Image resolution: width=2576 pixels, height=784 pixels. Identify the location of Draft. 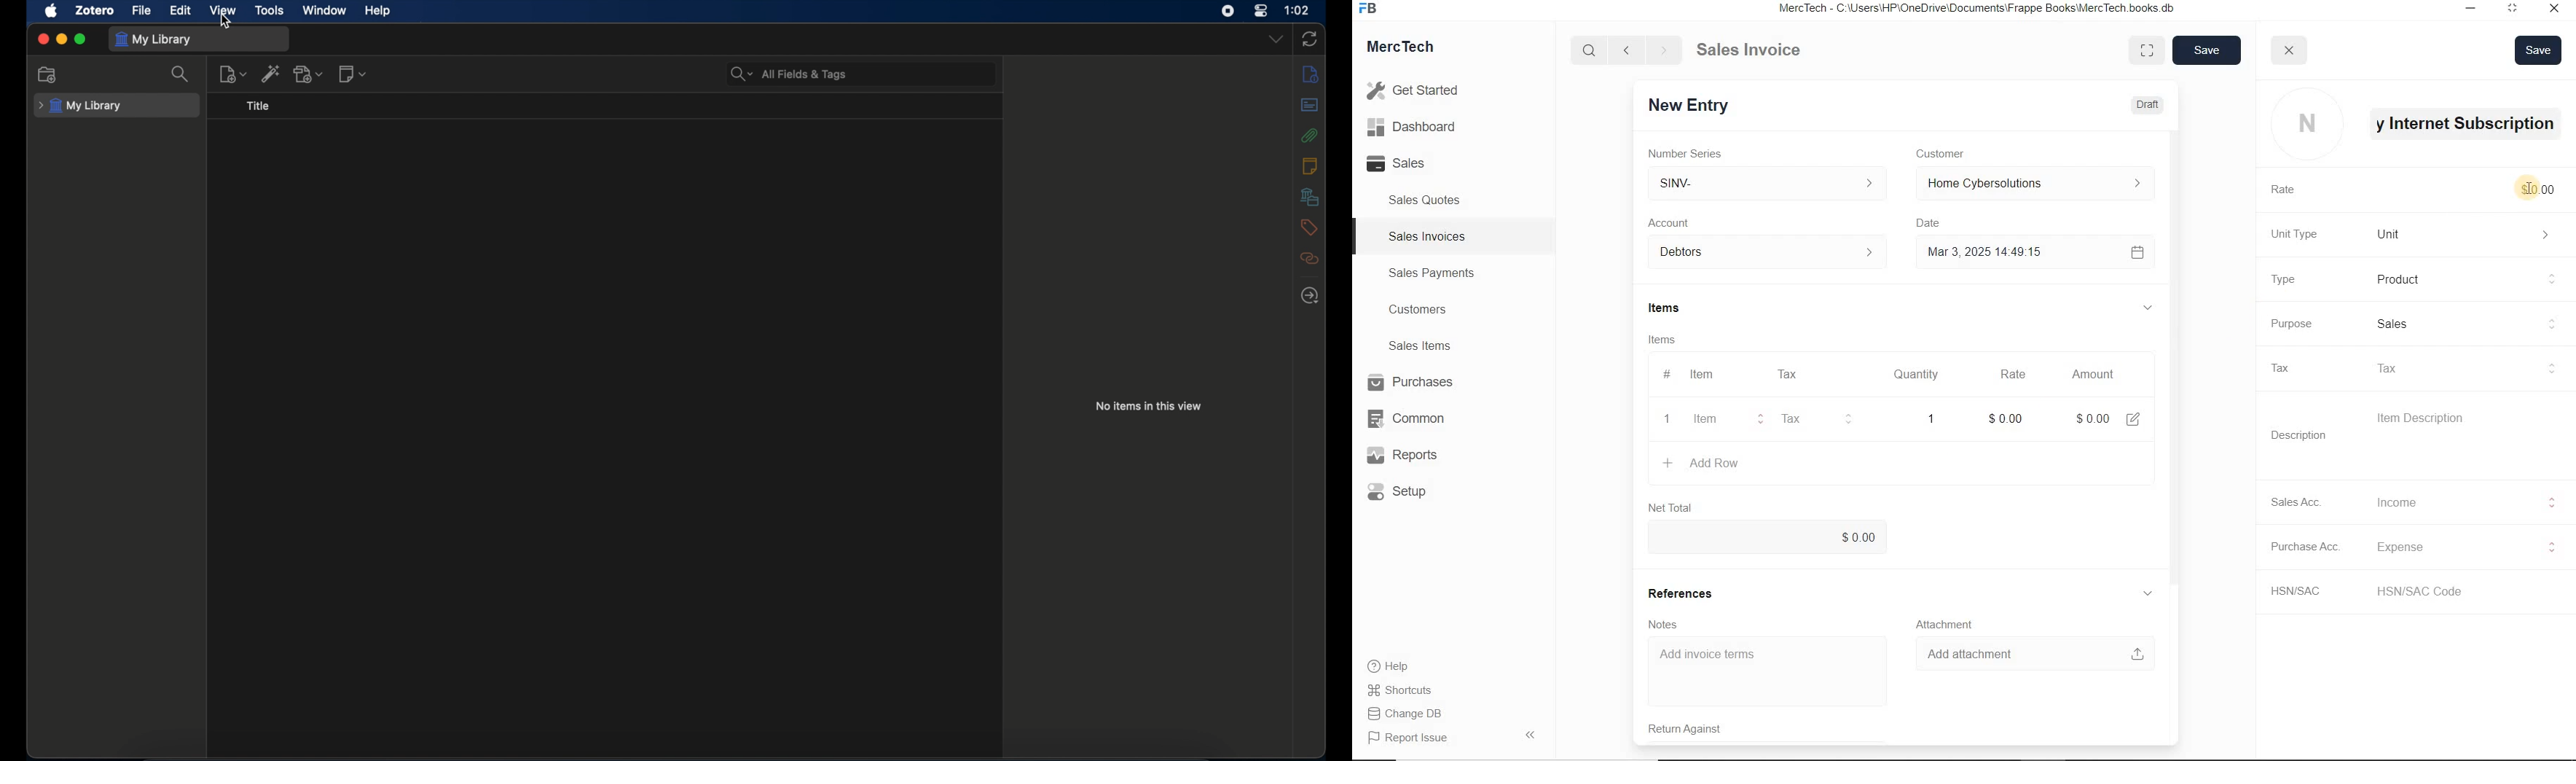
(2148, 104).